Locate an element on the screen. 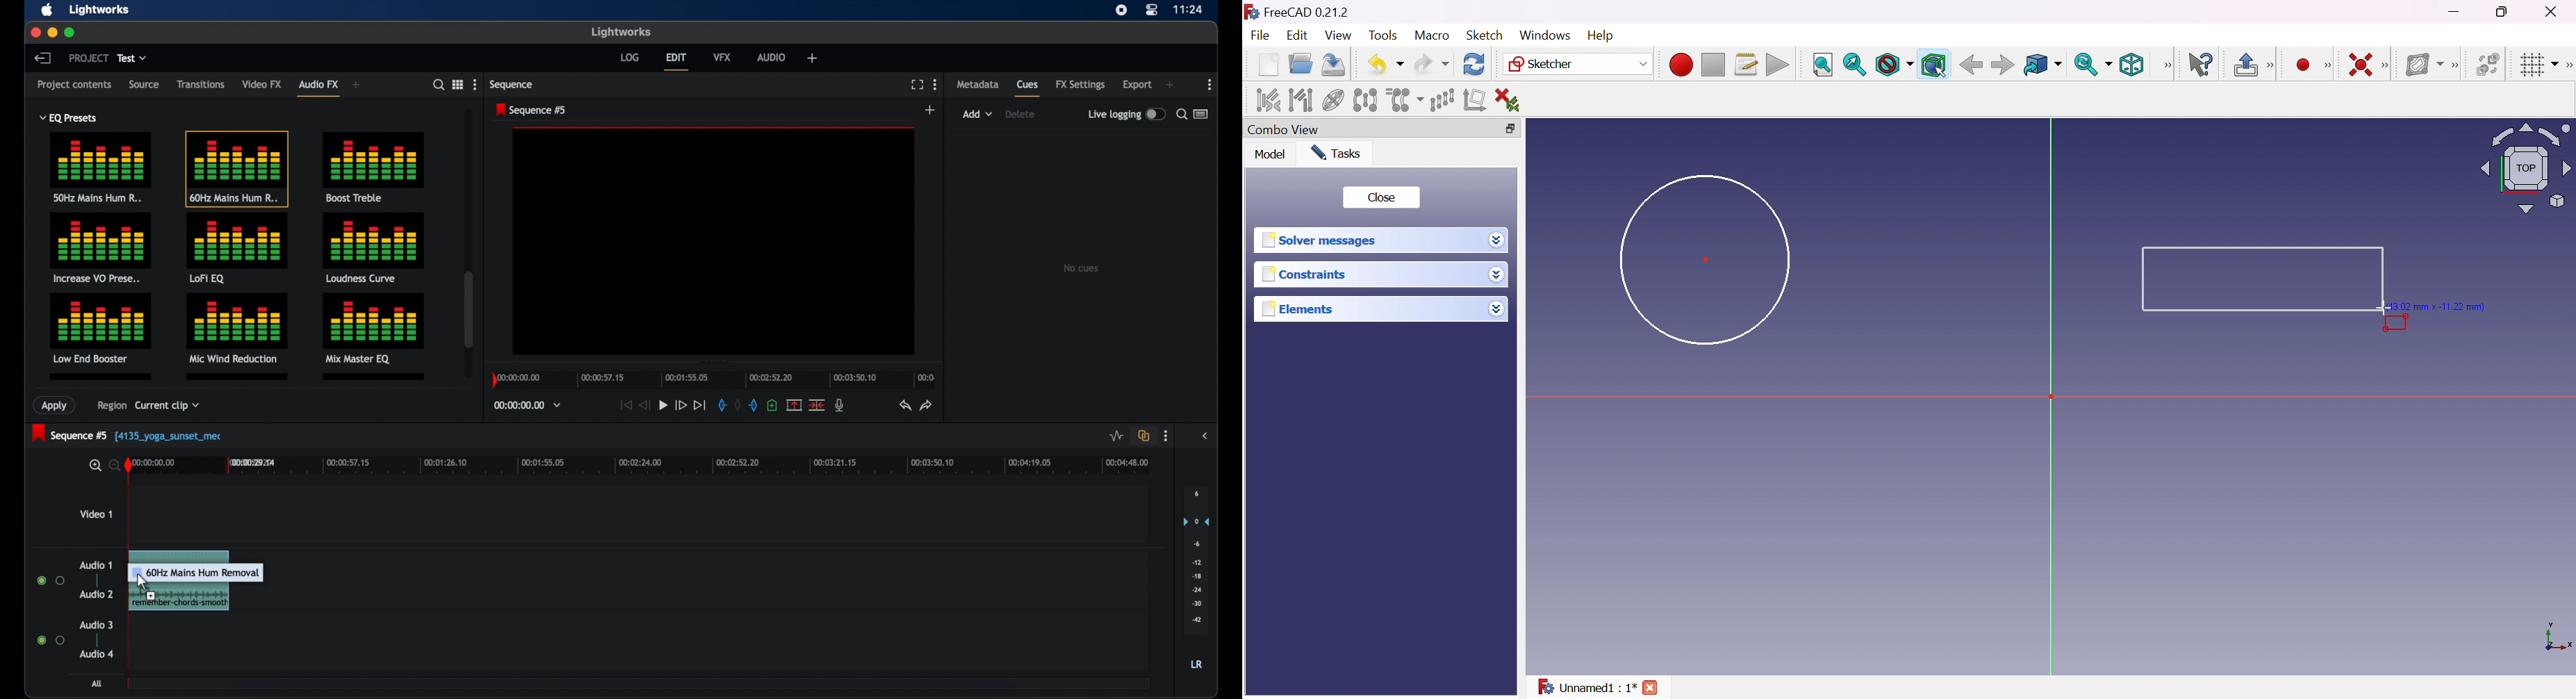  export is located at coordinates (1137, 84).